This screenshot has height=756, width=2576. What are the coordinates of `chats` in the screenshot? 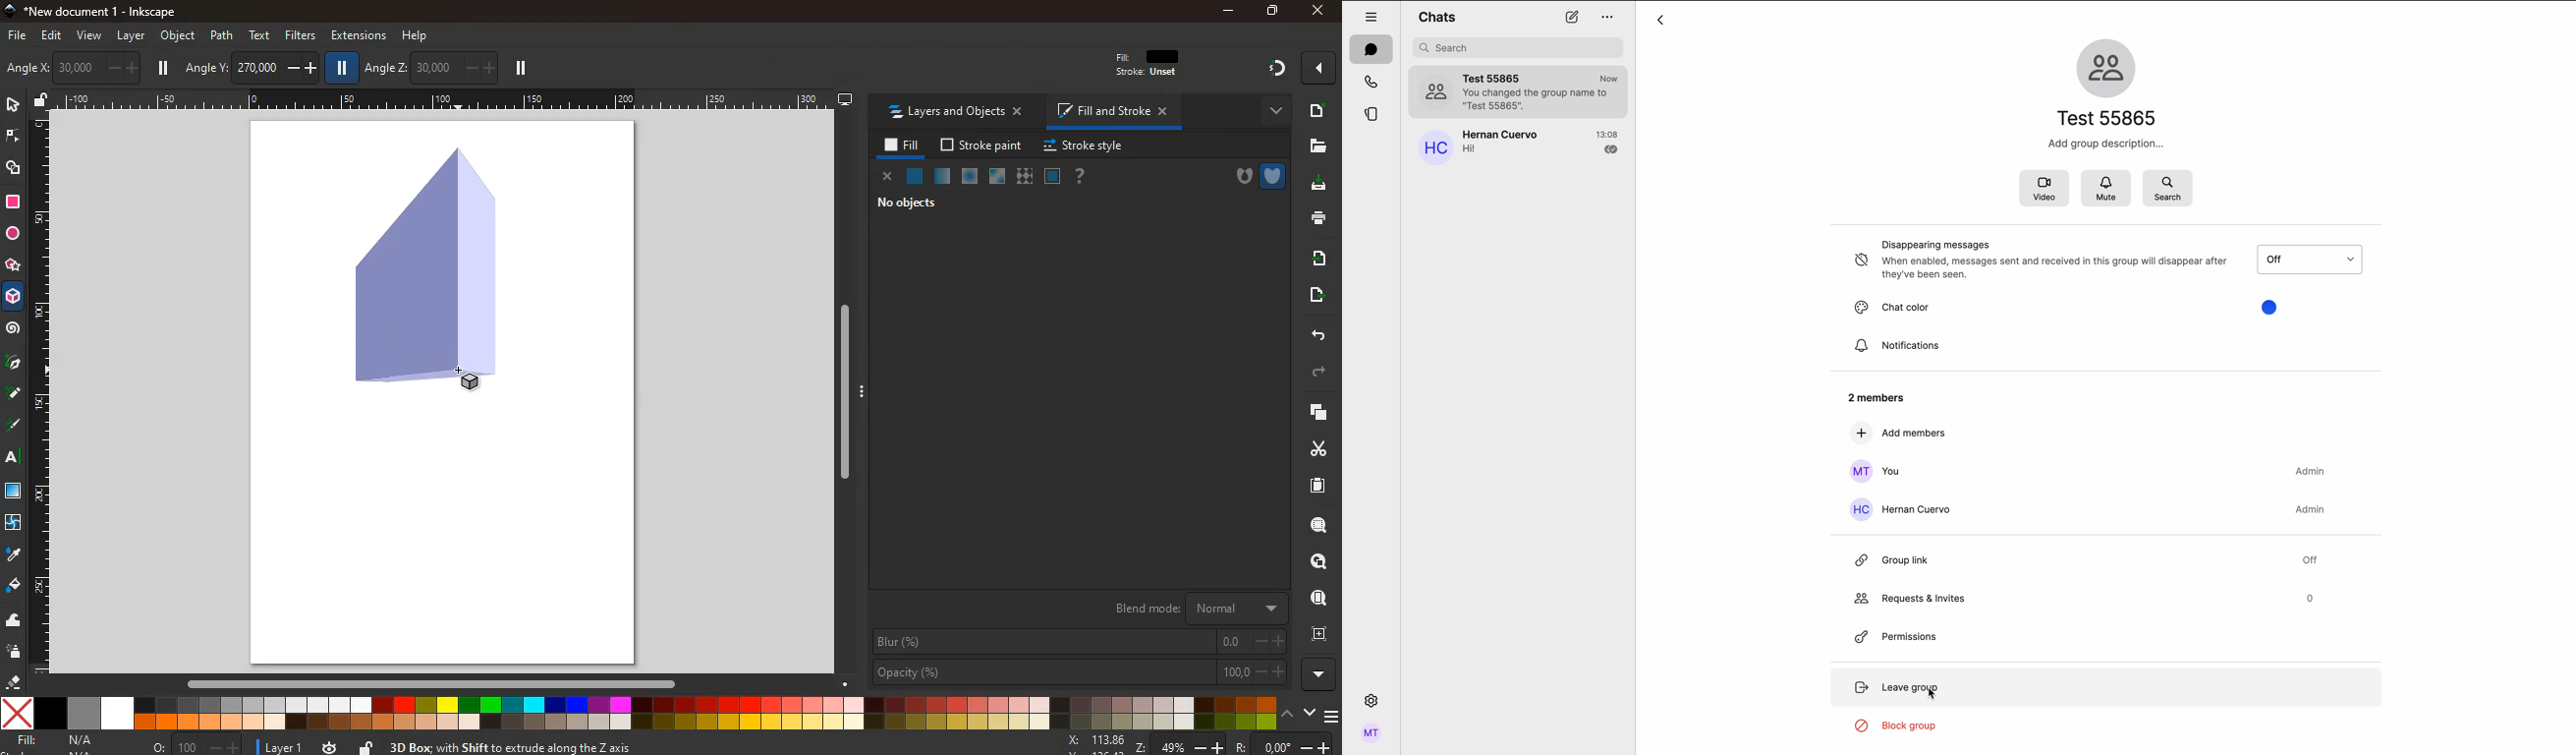 It's located at (1370, 49).